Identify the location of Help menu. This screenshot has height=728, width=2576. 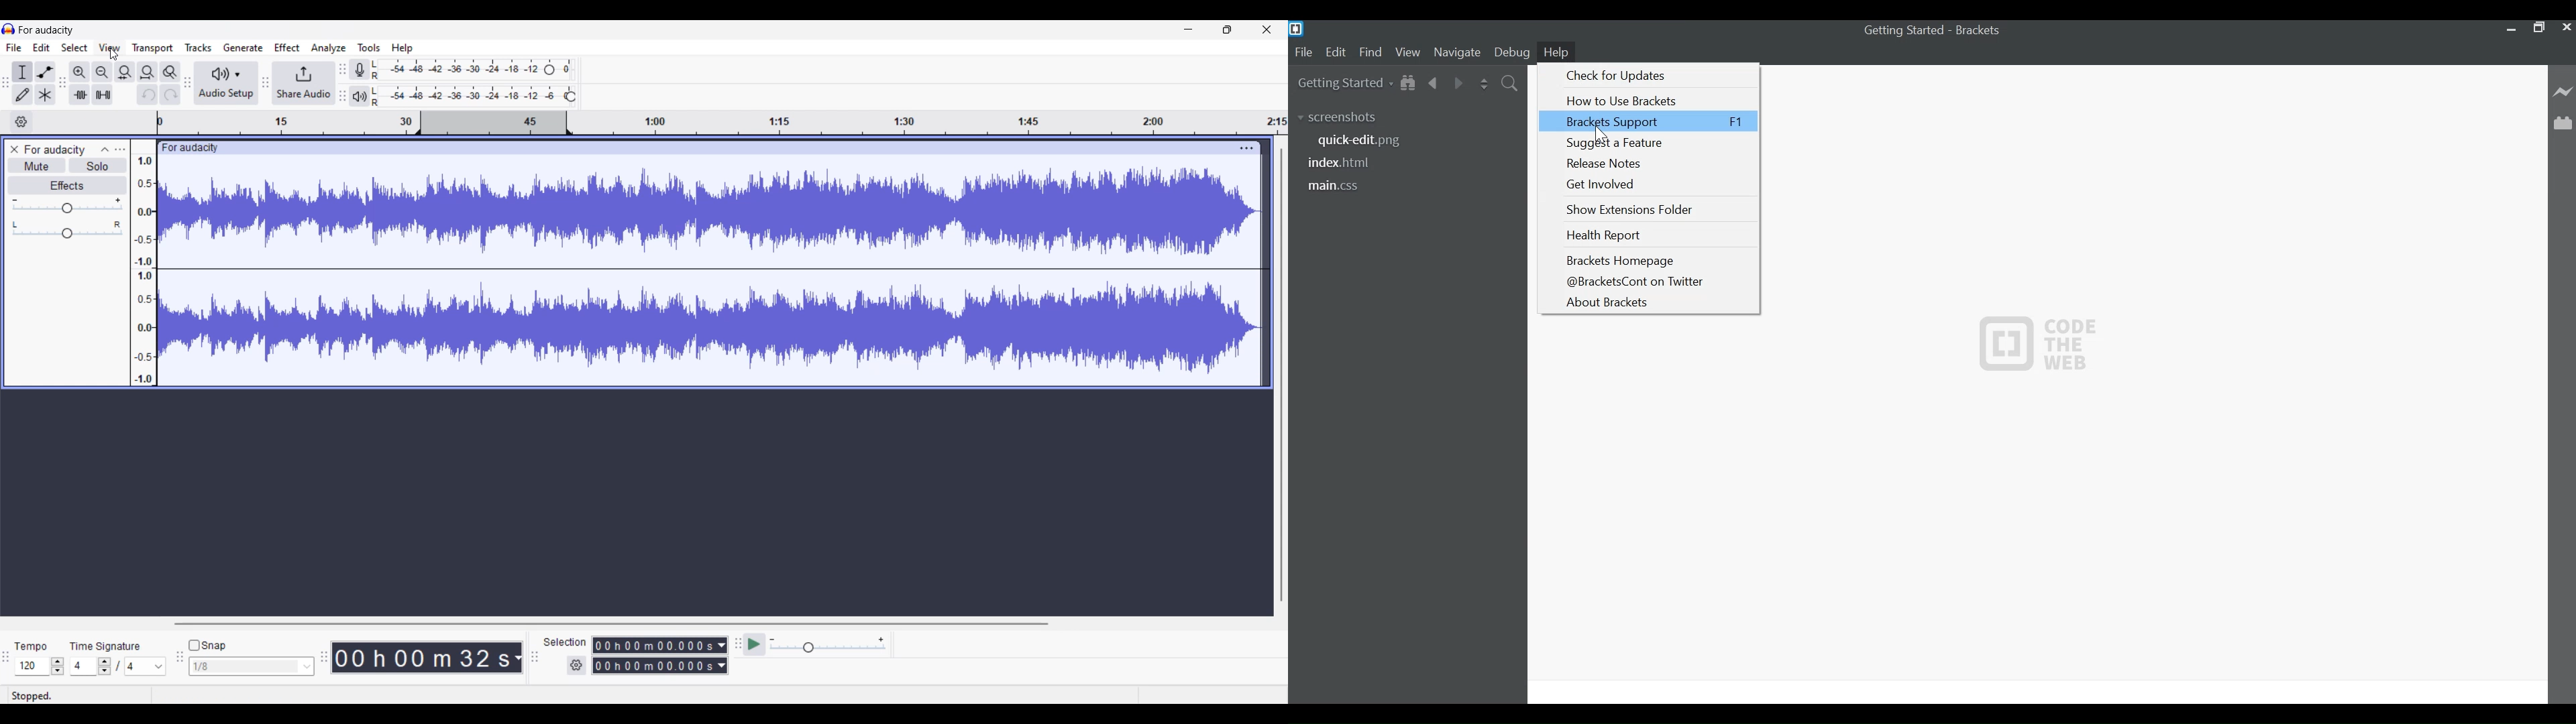
(402, 49).